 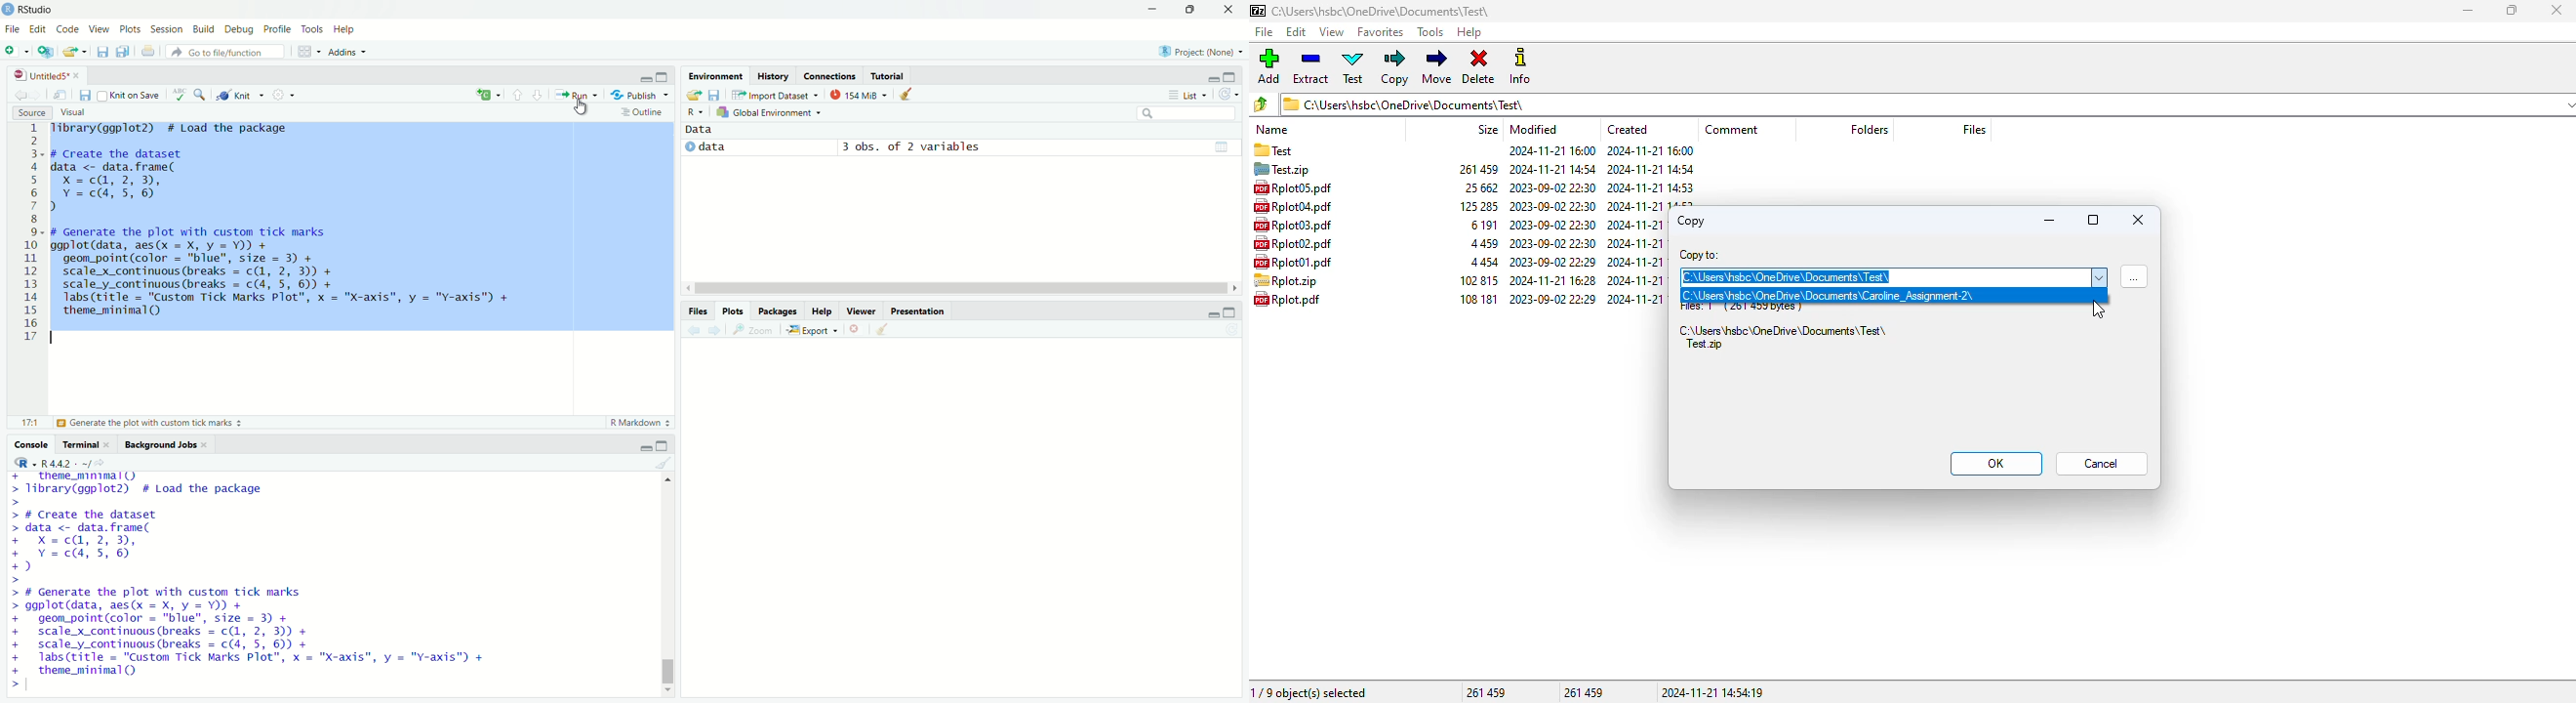 What do you see at coordinates (814, 331) in the screenshot?
I see `export` at bounding box center [814, 331].